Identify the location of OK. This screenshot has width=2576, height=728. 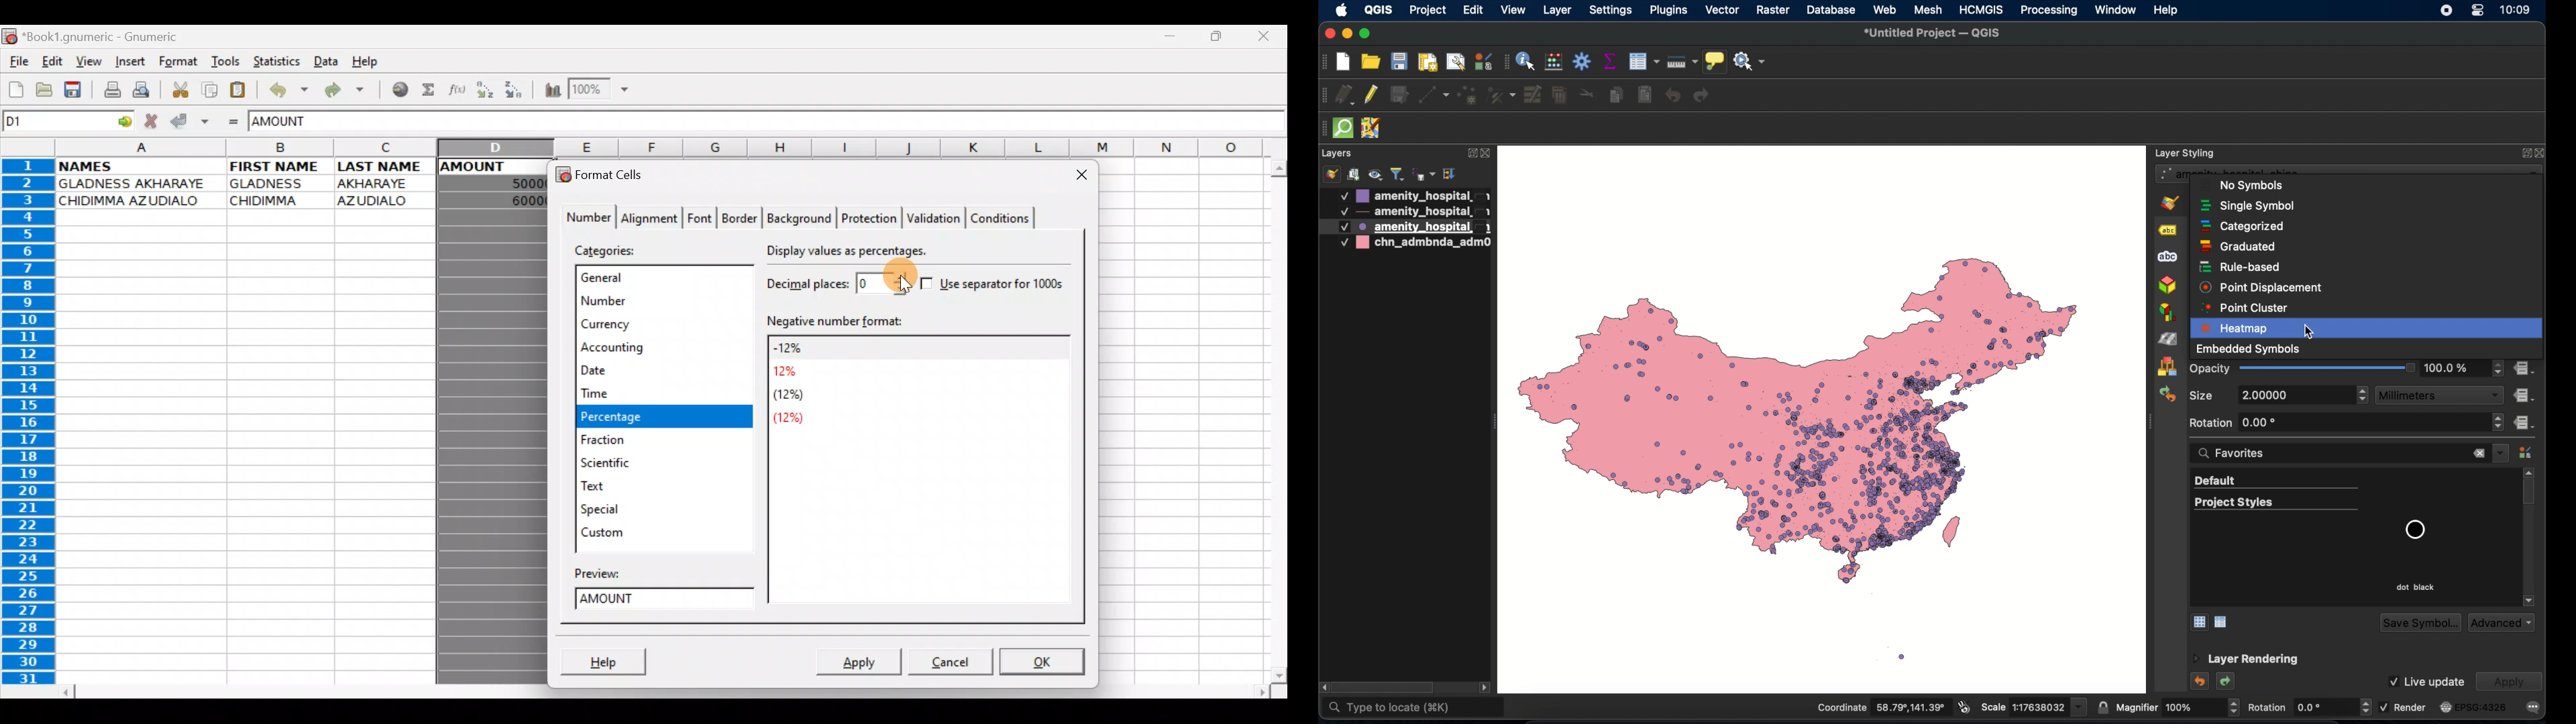
(1042, 662).